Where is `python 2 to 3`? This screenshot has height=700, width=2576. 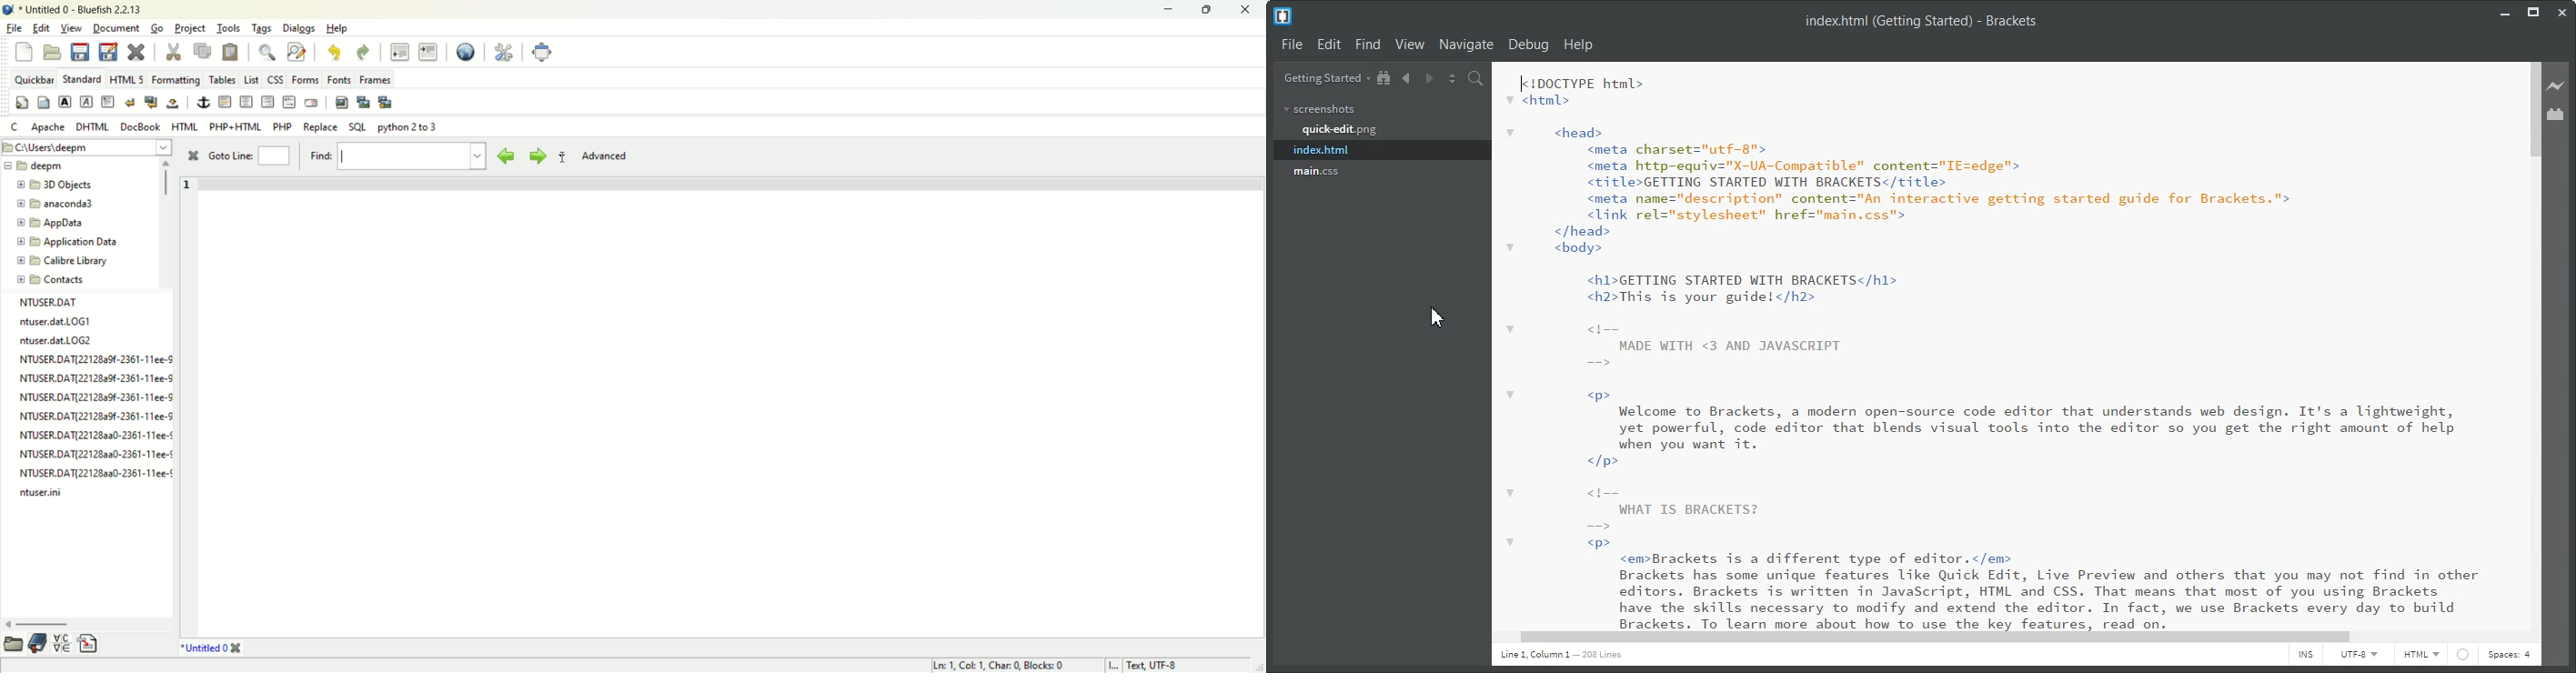
python 2 to 3 is located at coordinates (408, 127).